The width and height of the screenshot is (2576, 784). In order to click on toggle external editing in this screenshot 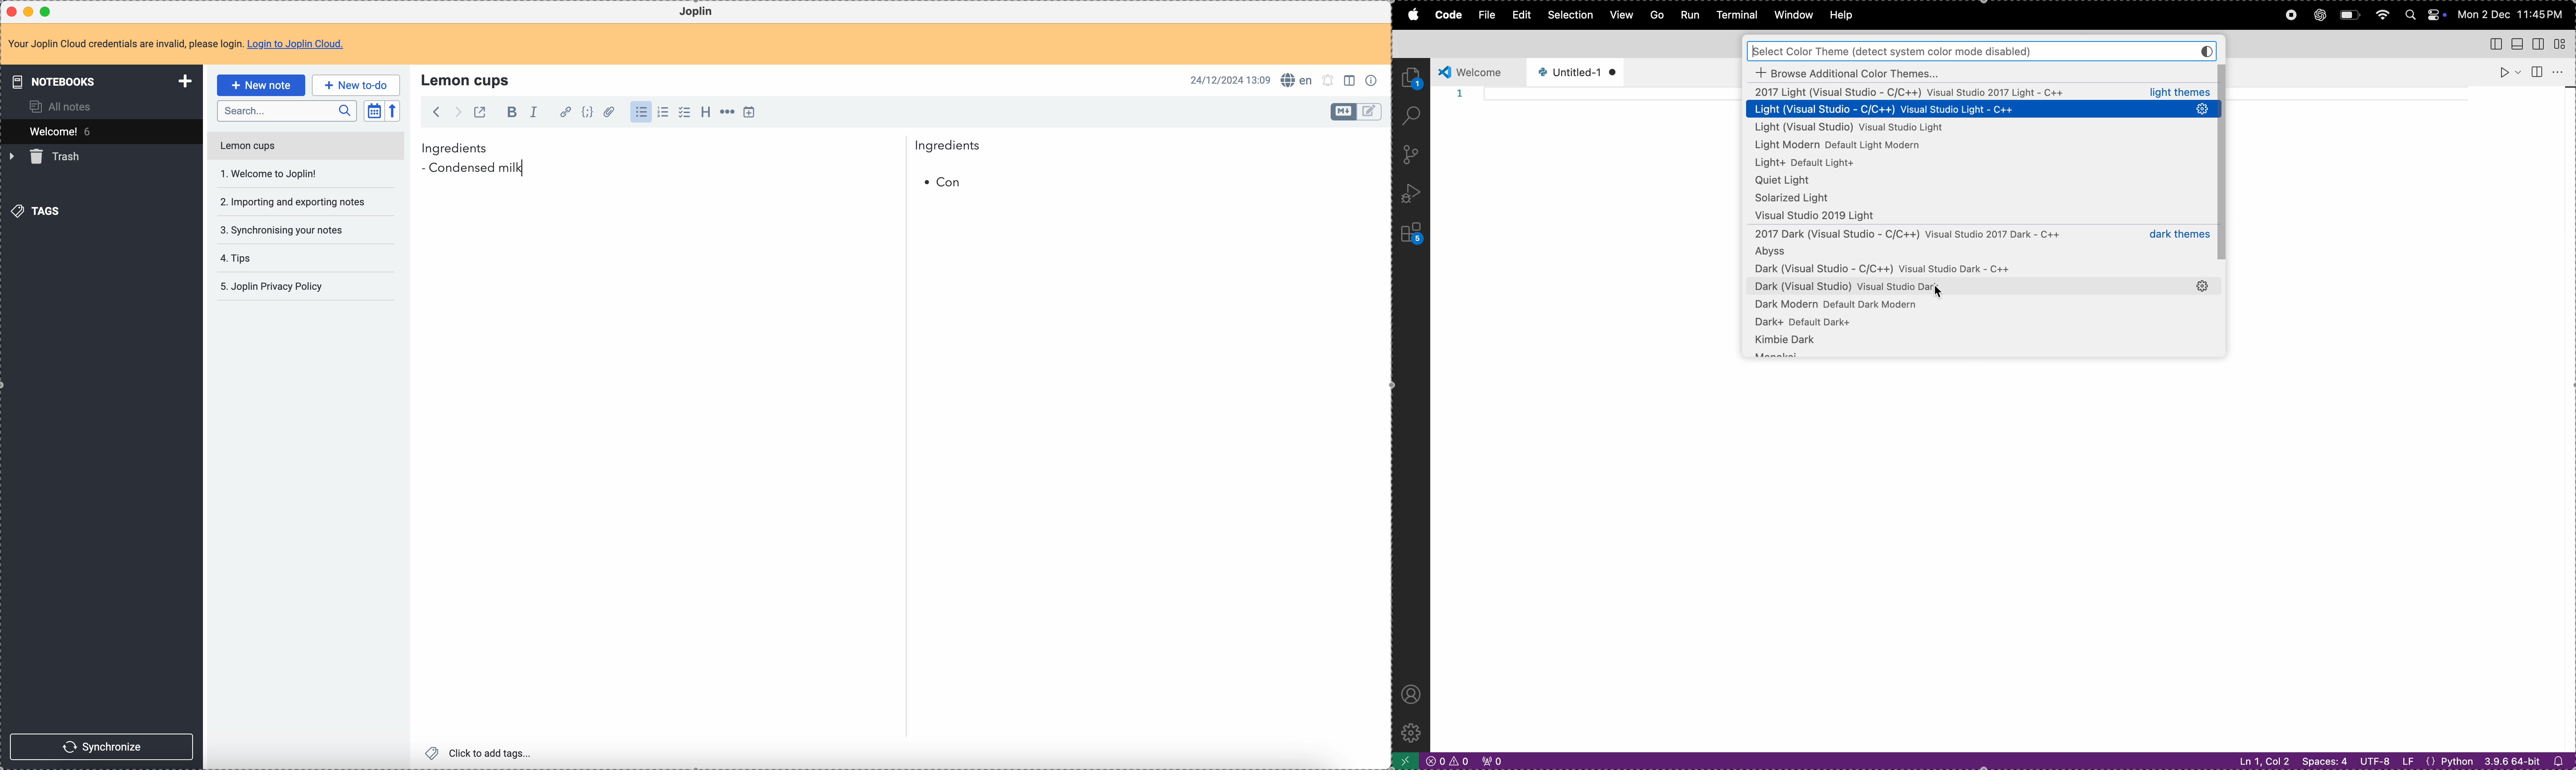, I will do `click(478, 114)`.